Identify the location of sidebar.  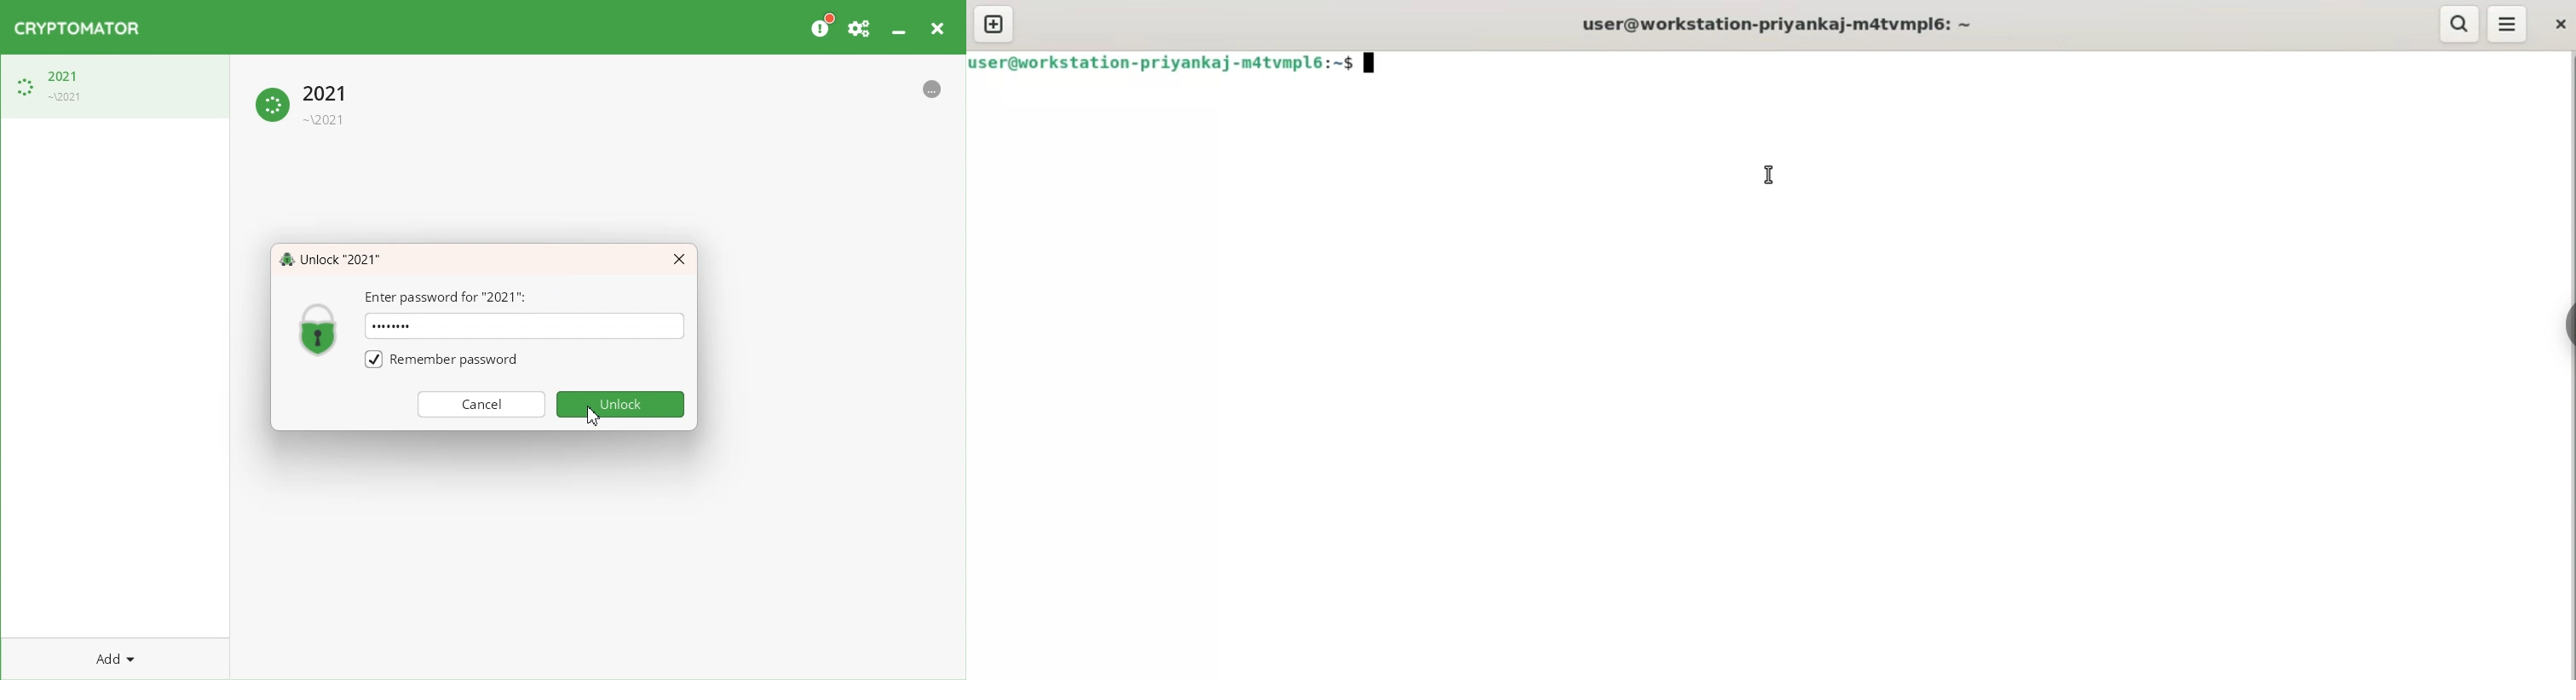
(2568, 321).